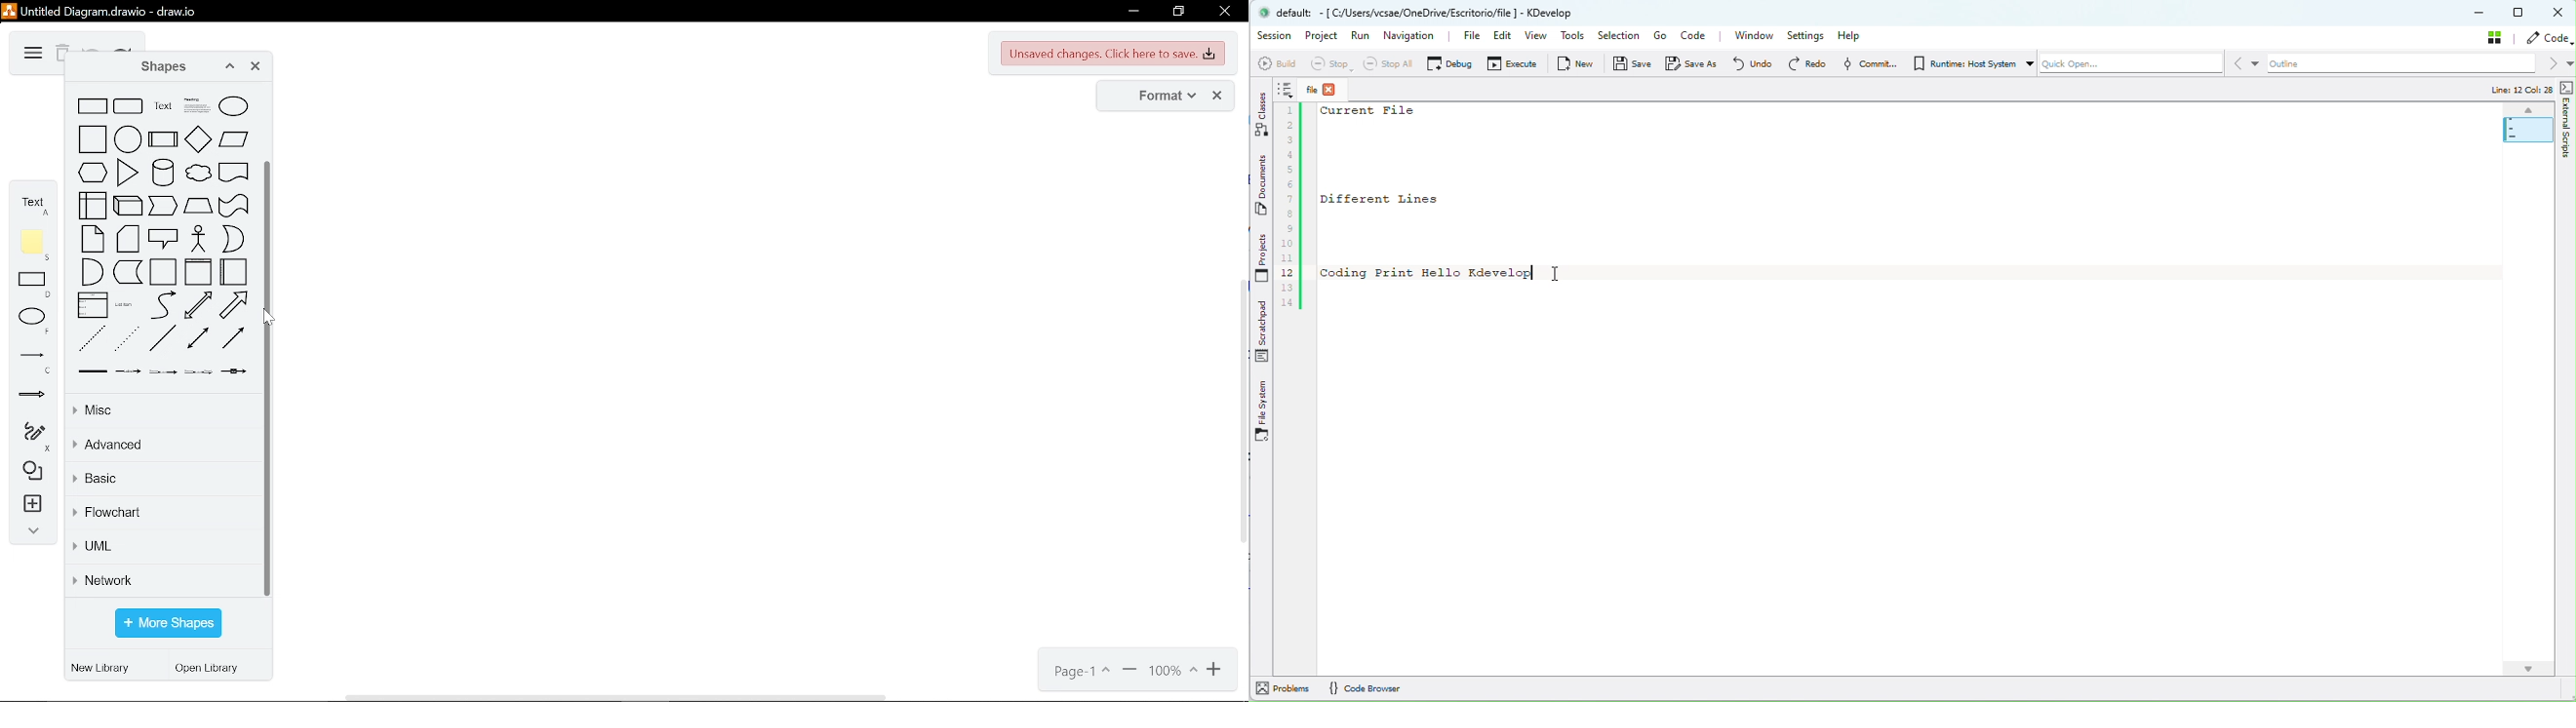 This screenshot has height=728, width=2576. Describe the element at coordinates (233, 337) in the screenshot. I see `directional connector` at that location.